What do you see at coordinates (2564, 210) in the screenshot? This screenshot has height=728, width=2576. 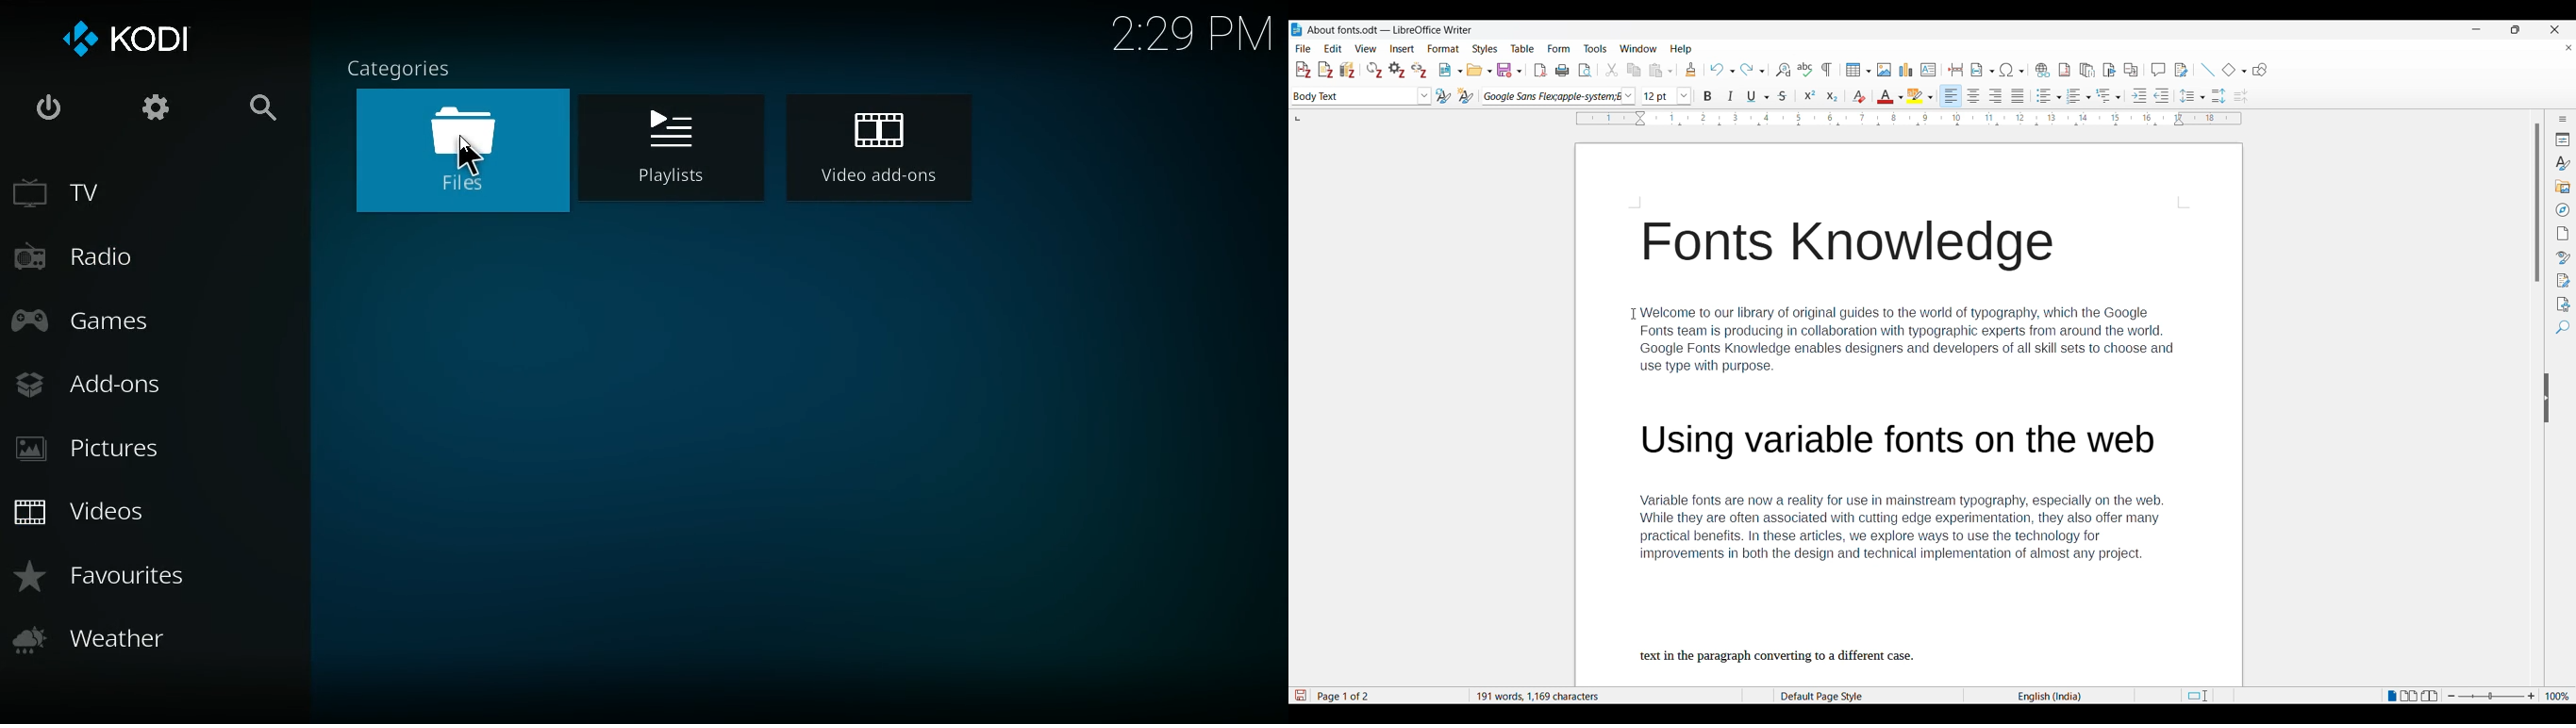 I see `Navigator` at bounding box center [2564, 210].